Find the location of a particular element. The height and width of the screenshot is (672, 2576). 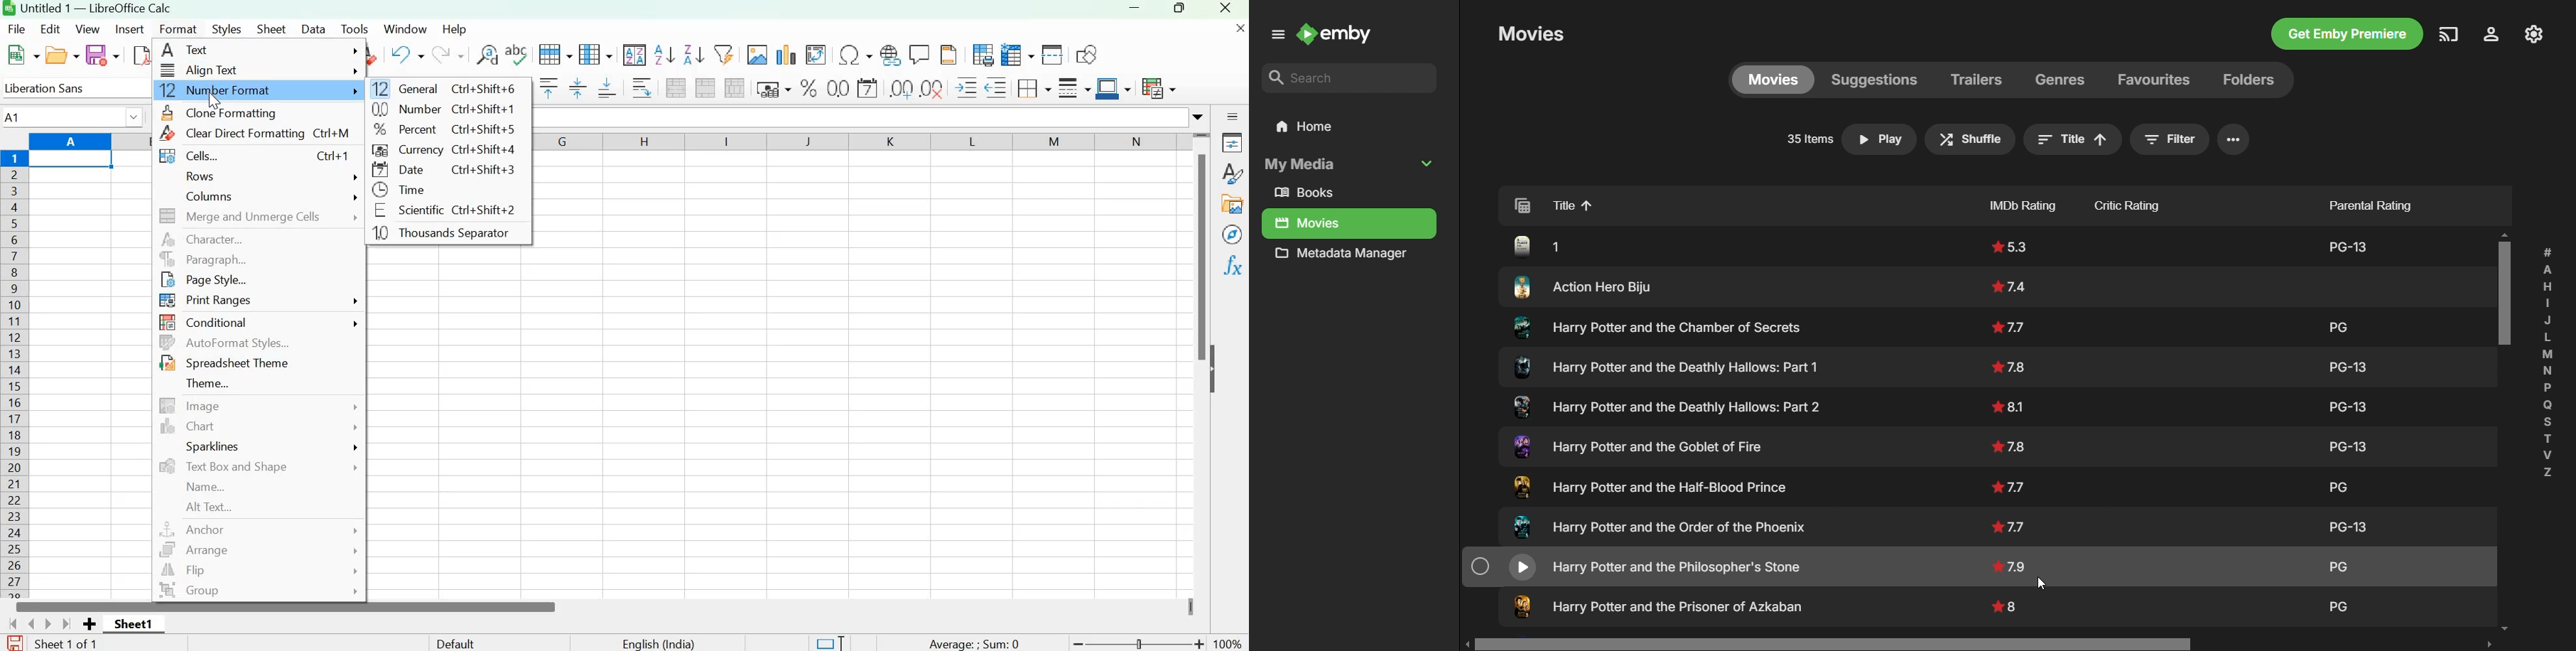

 is located at coordinates (1644, 446).